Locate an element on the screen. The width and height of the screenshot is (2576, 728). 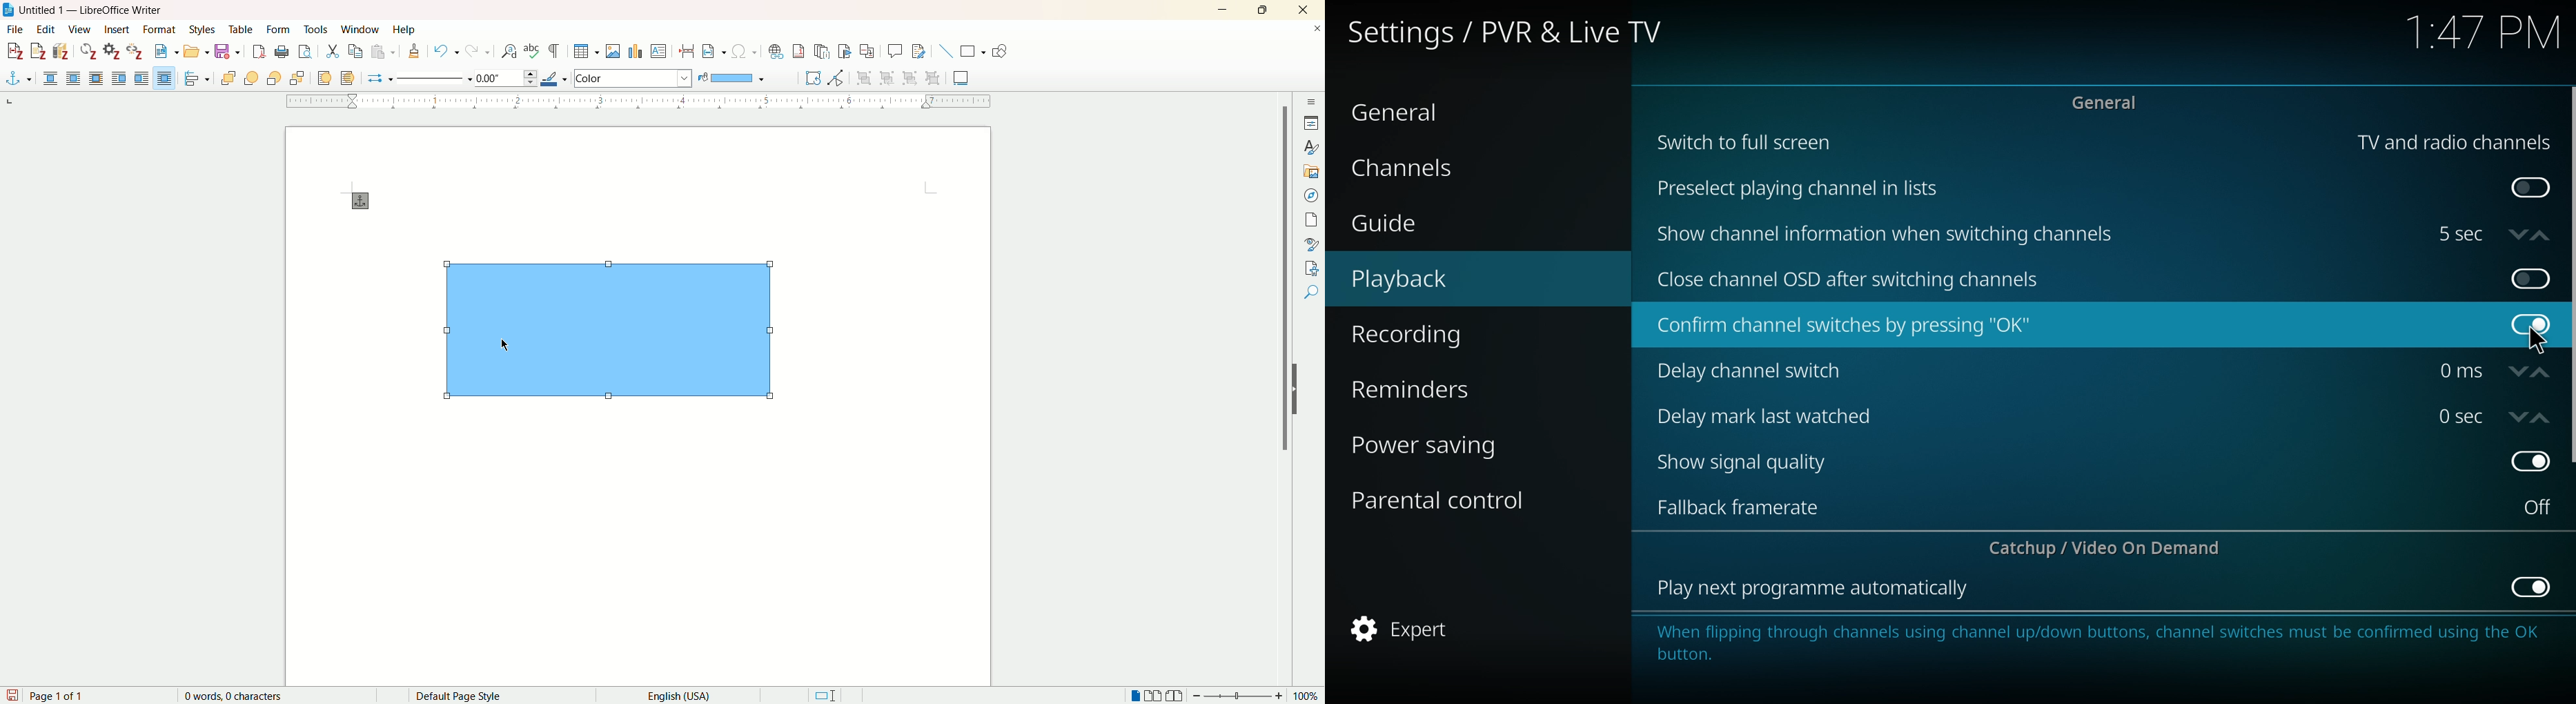
group is located at coordinates (869, 78).